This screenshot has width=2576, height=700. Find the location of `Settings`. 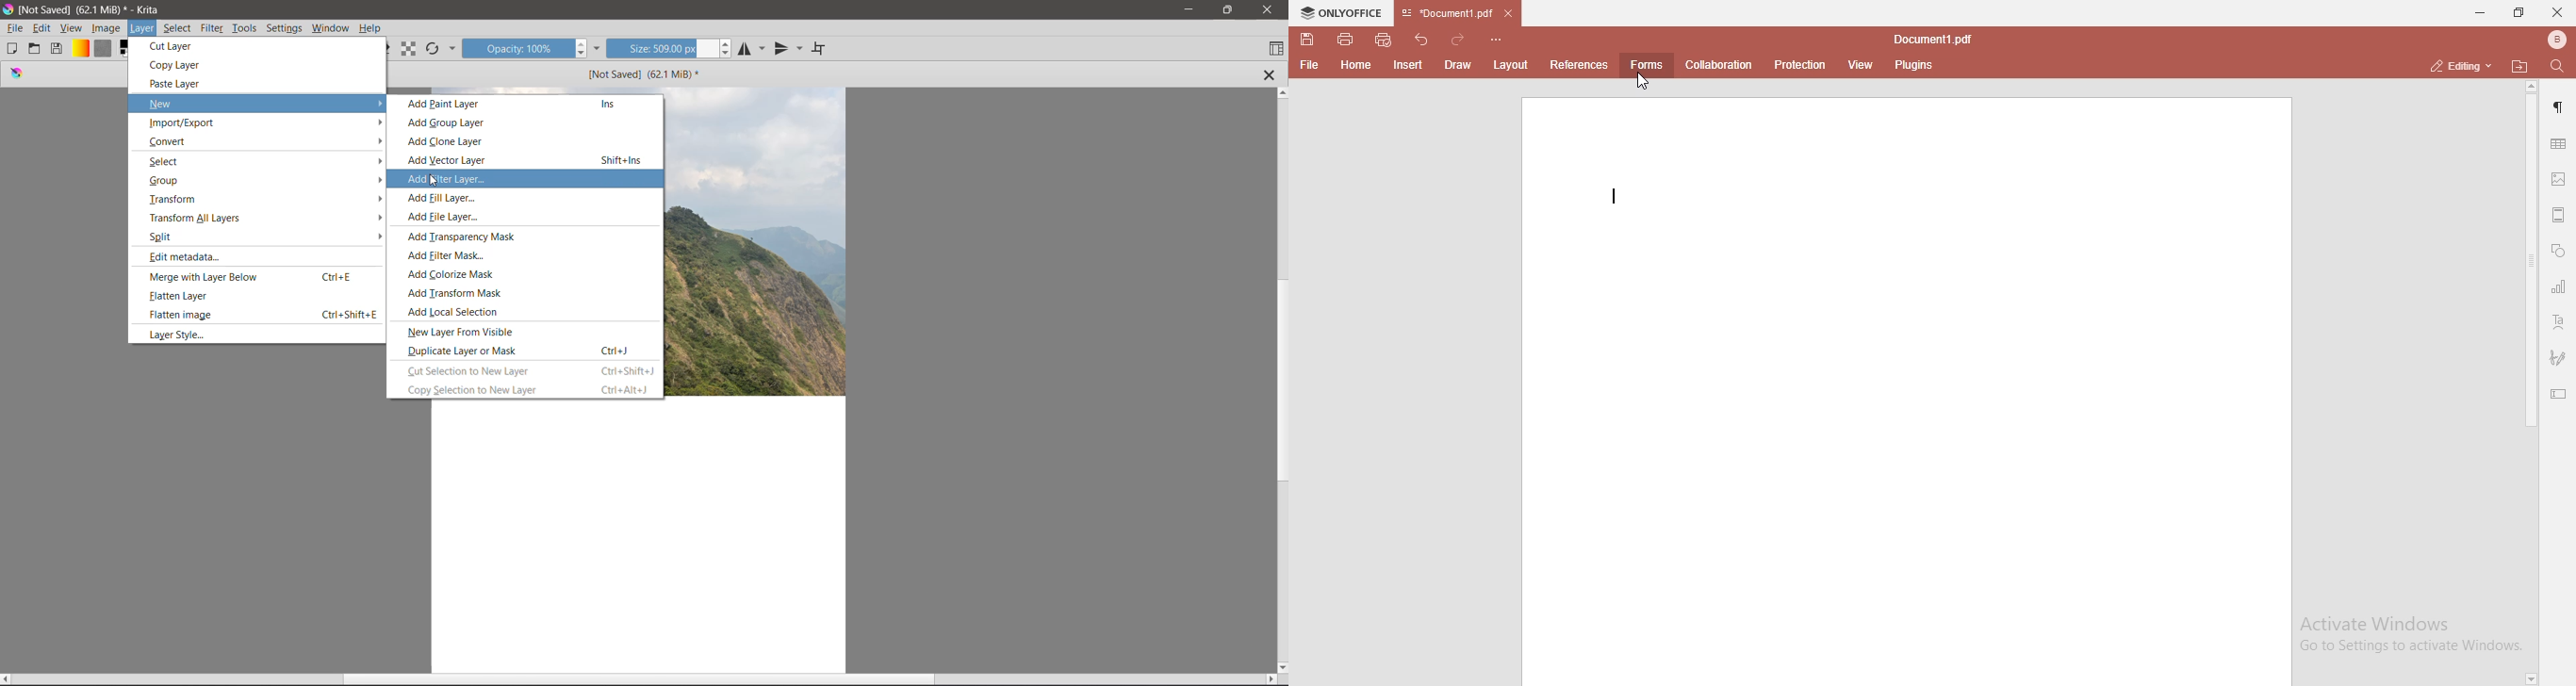

Settings is located at coordinates (285, 28).